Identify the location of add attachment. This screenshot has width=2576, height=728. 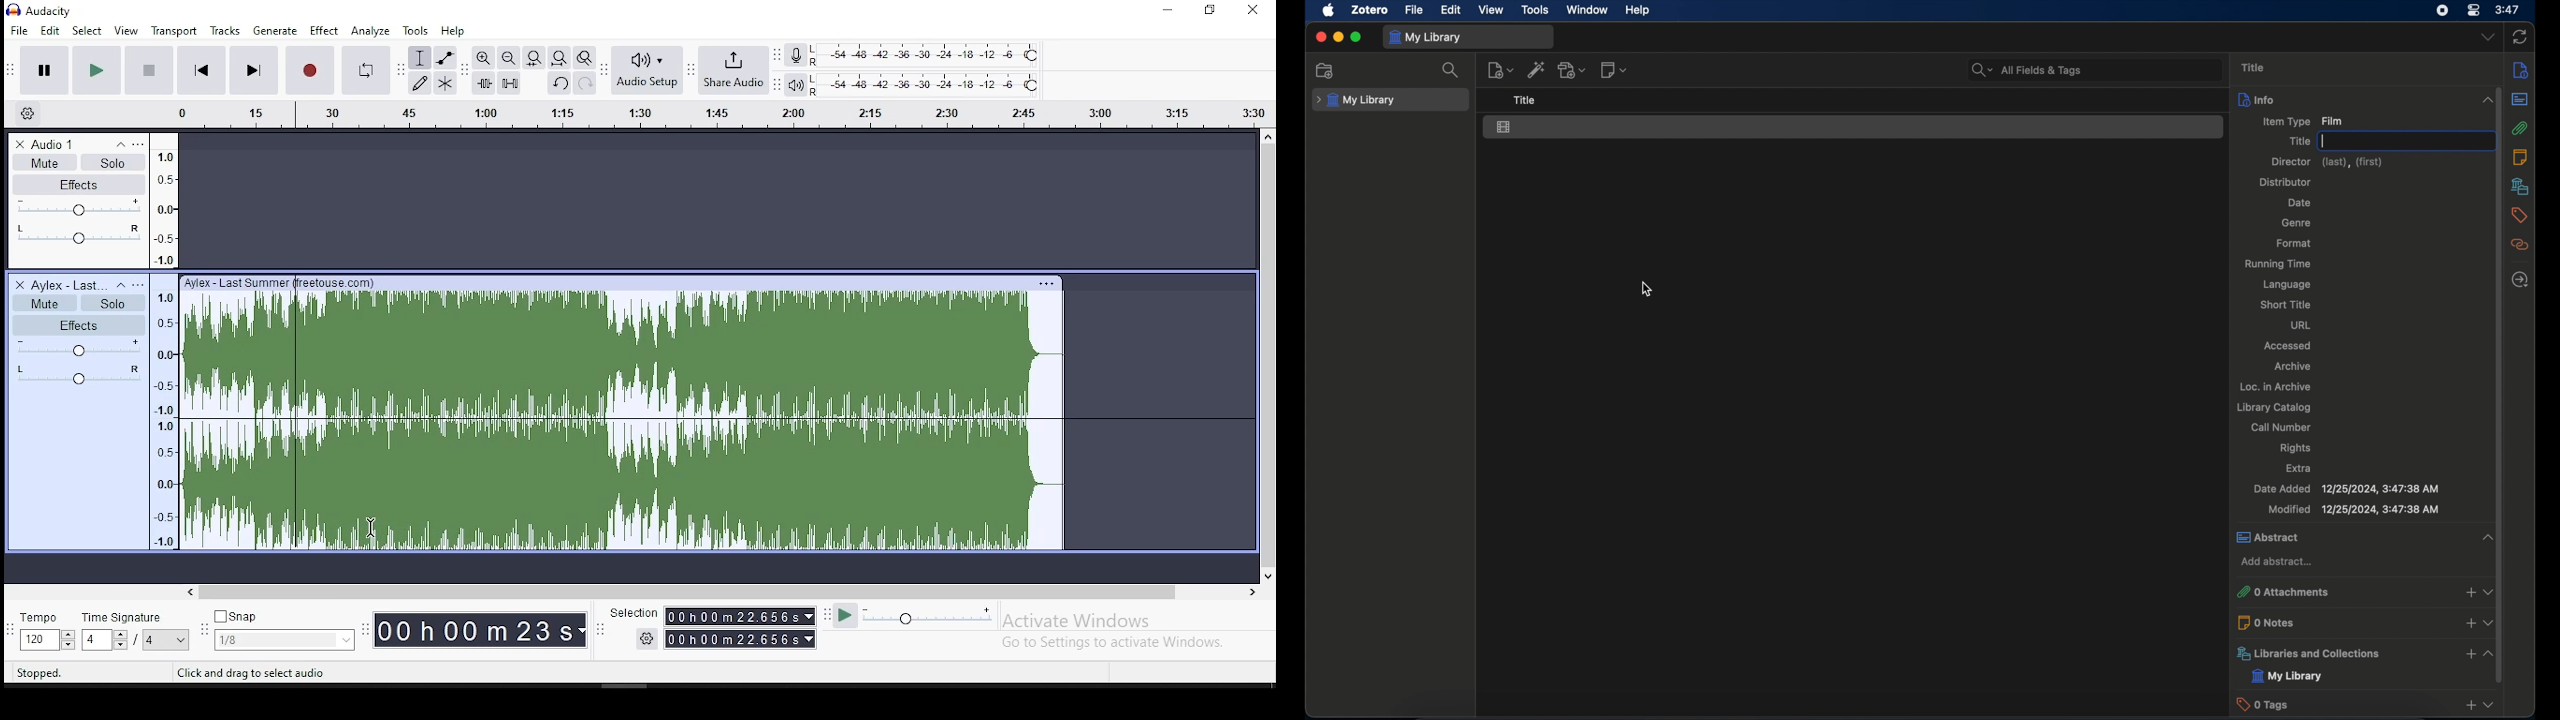
(1573, 70).